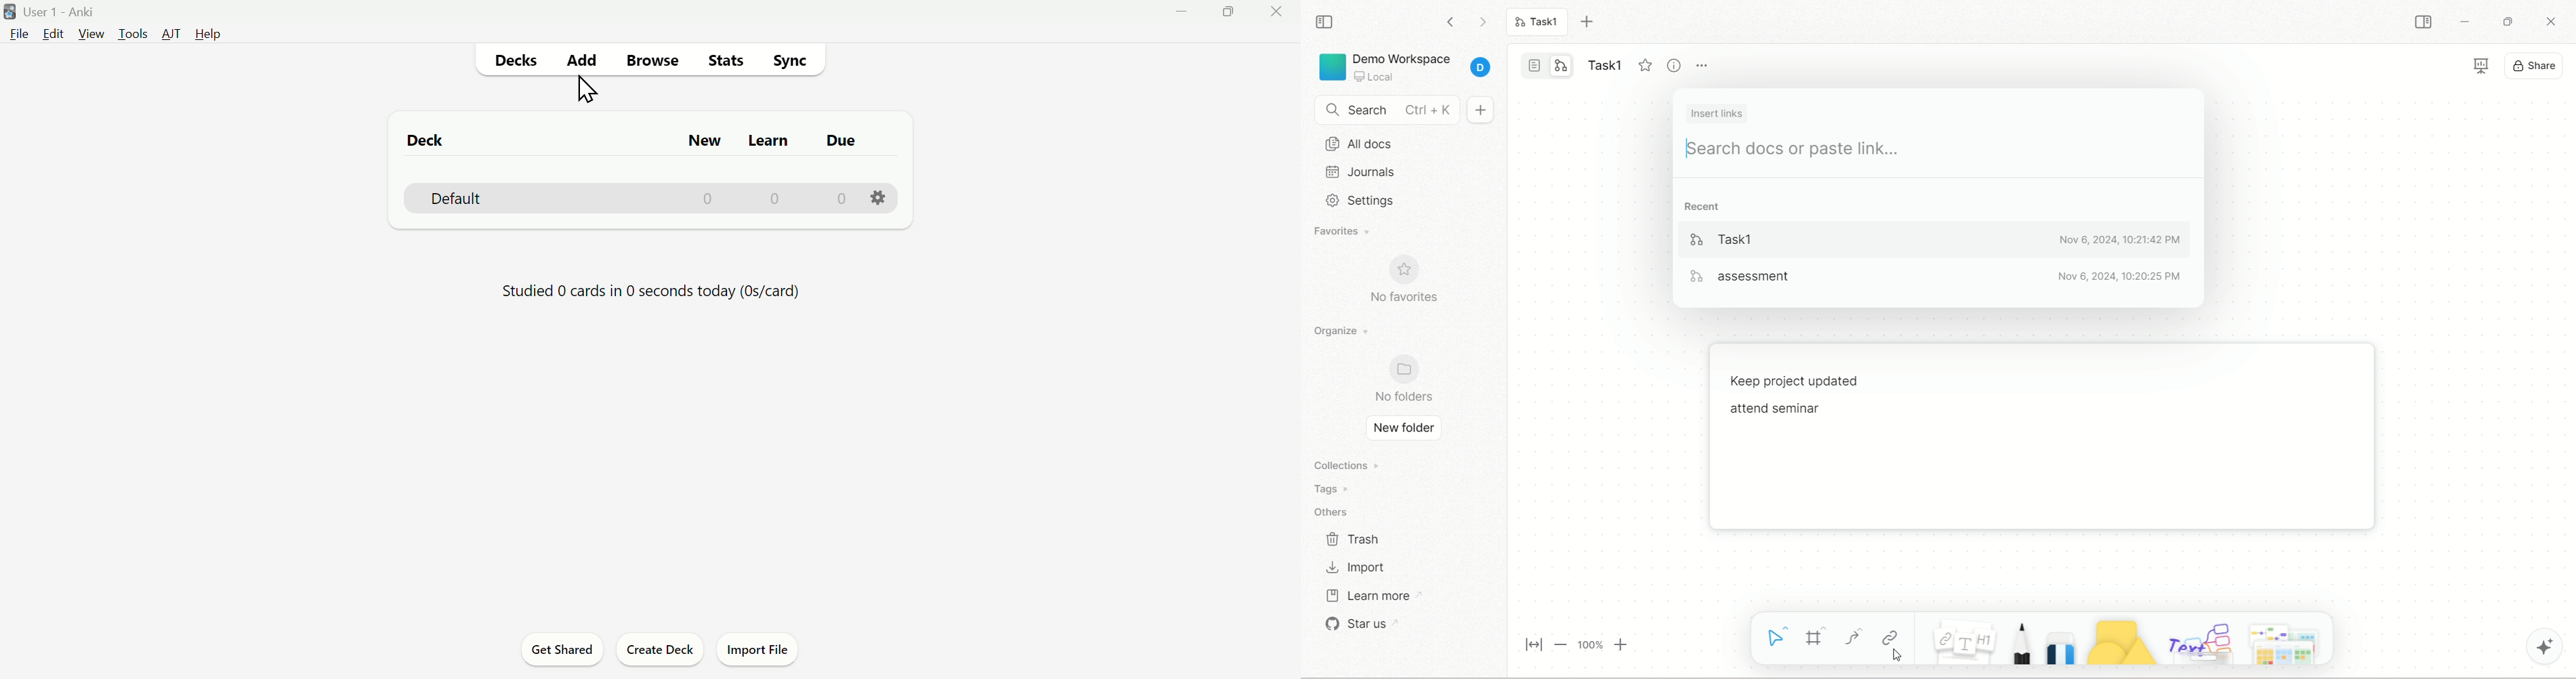 This screenshot has width=2576, height=700. I want to click on display, so click(2520, 64).